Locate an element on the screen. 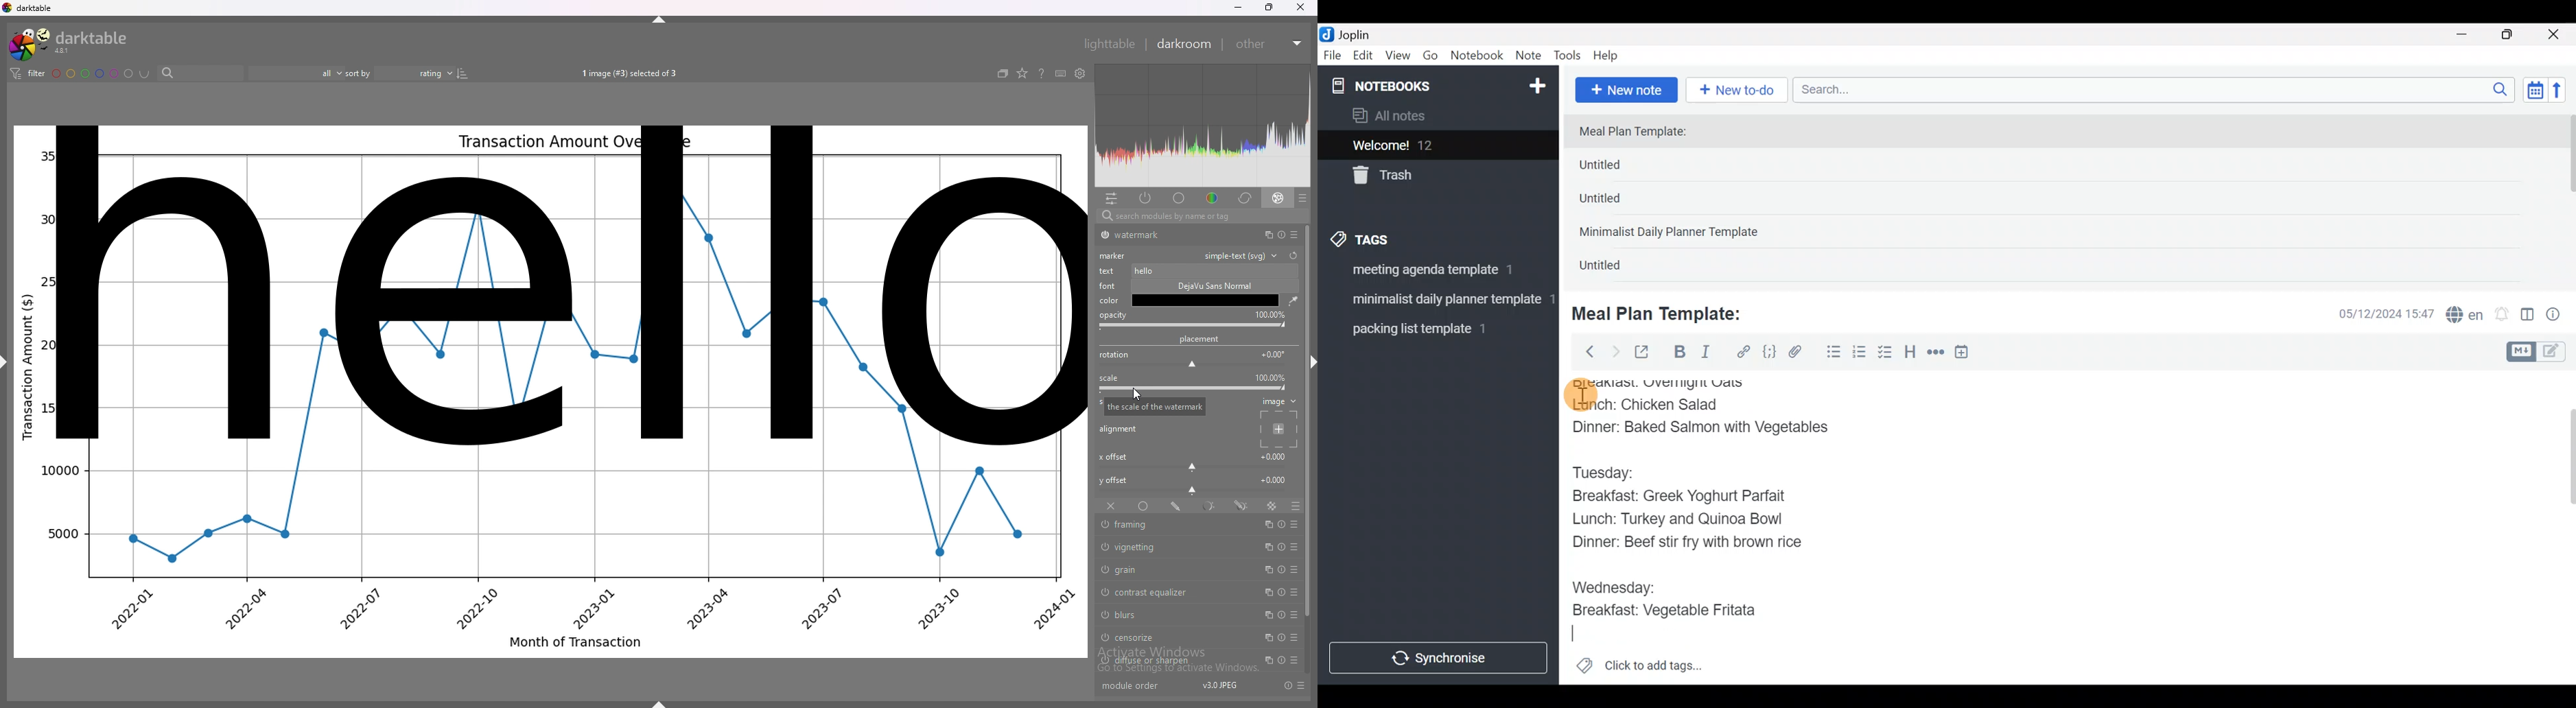  base is located at coordinates (1179, 198).